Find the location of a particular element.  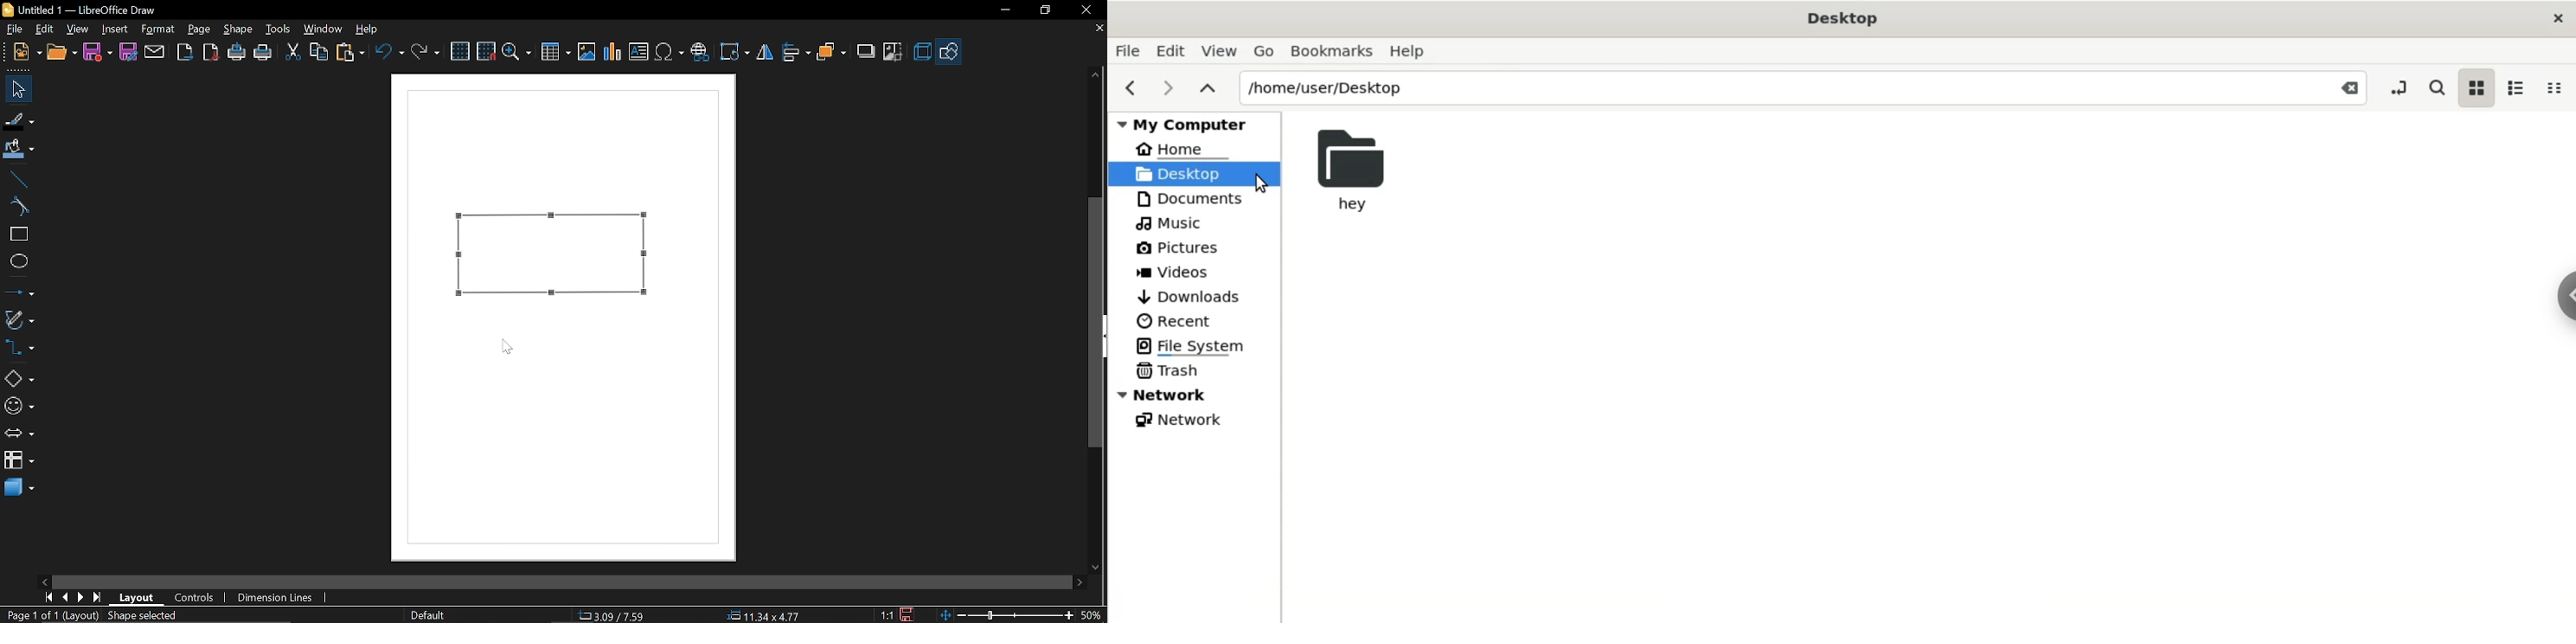

basic shapes is located at coordinates (17, 381).